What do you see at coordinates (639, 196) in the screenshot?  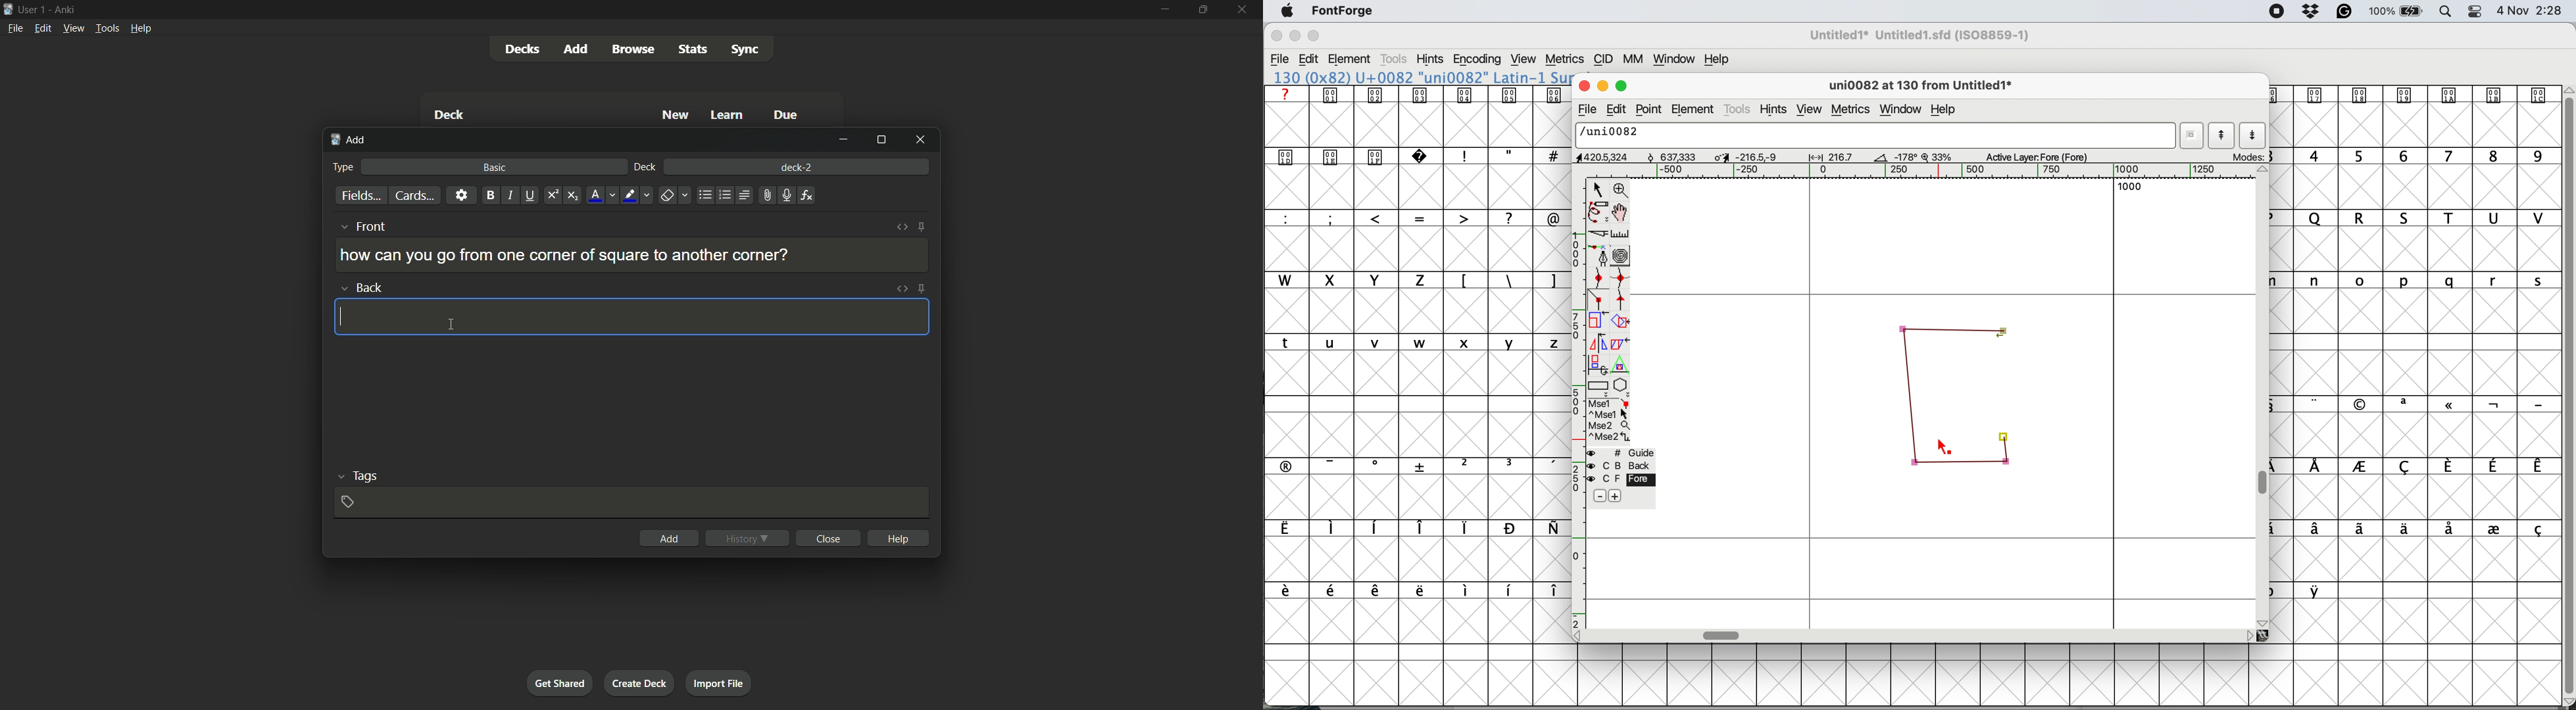 I see `highlight text` at bounding box center [639, 196].